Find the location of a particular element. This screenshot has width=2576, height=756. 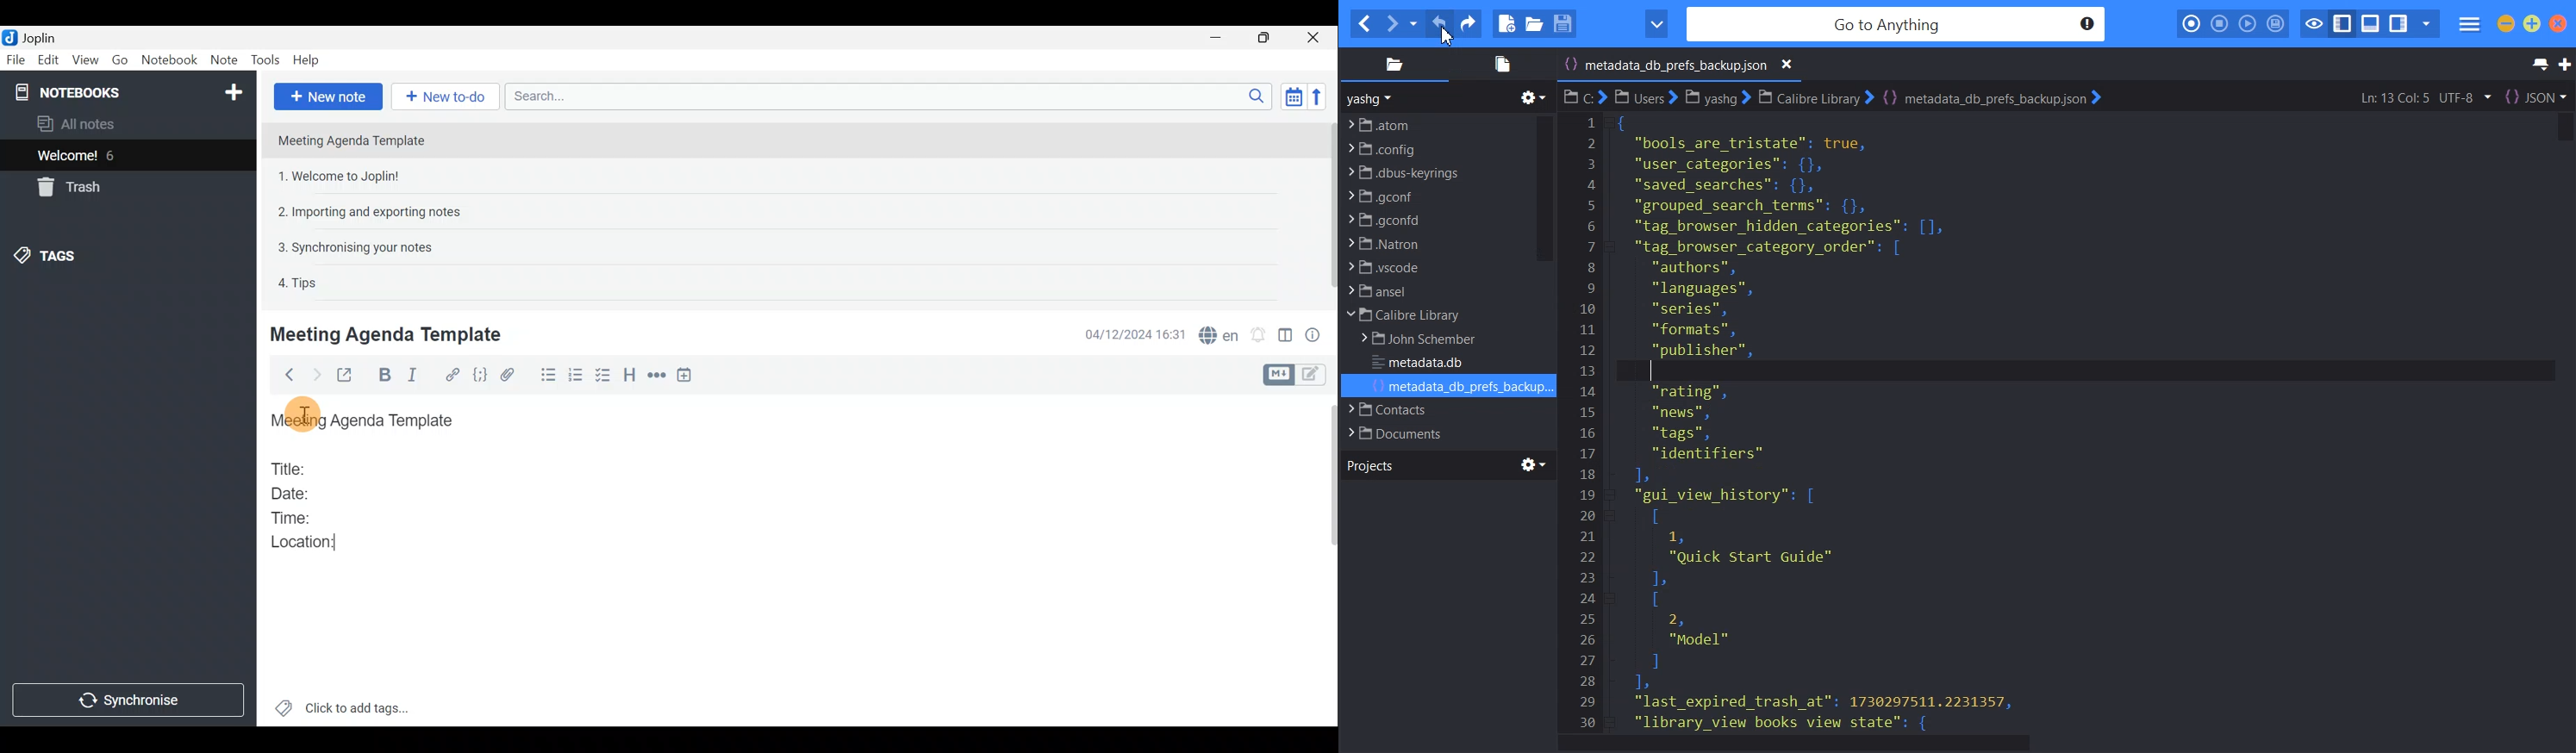

04/12/2024 16:31 is located at coordinates (1129, 333).